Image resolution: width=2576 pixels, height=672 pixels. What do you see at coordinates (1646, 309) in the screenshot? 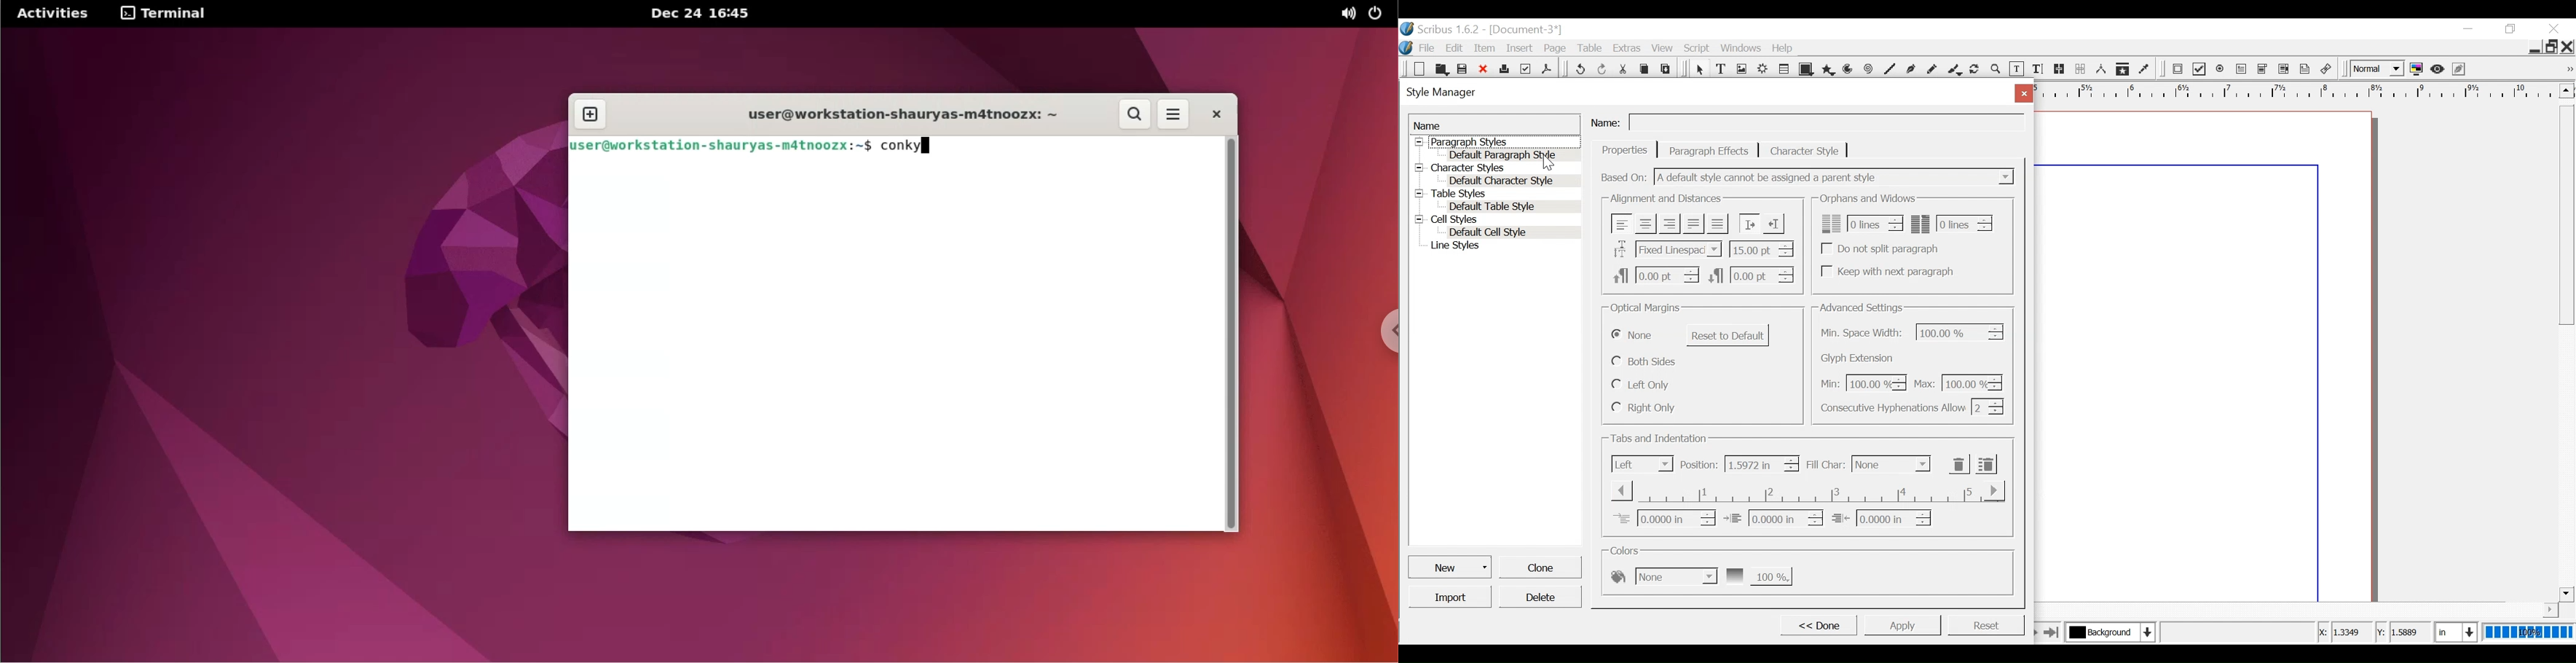
I see `Optical Margins` at bounding box center [1646, 309].